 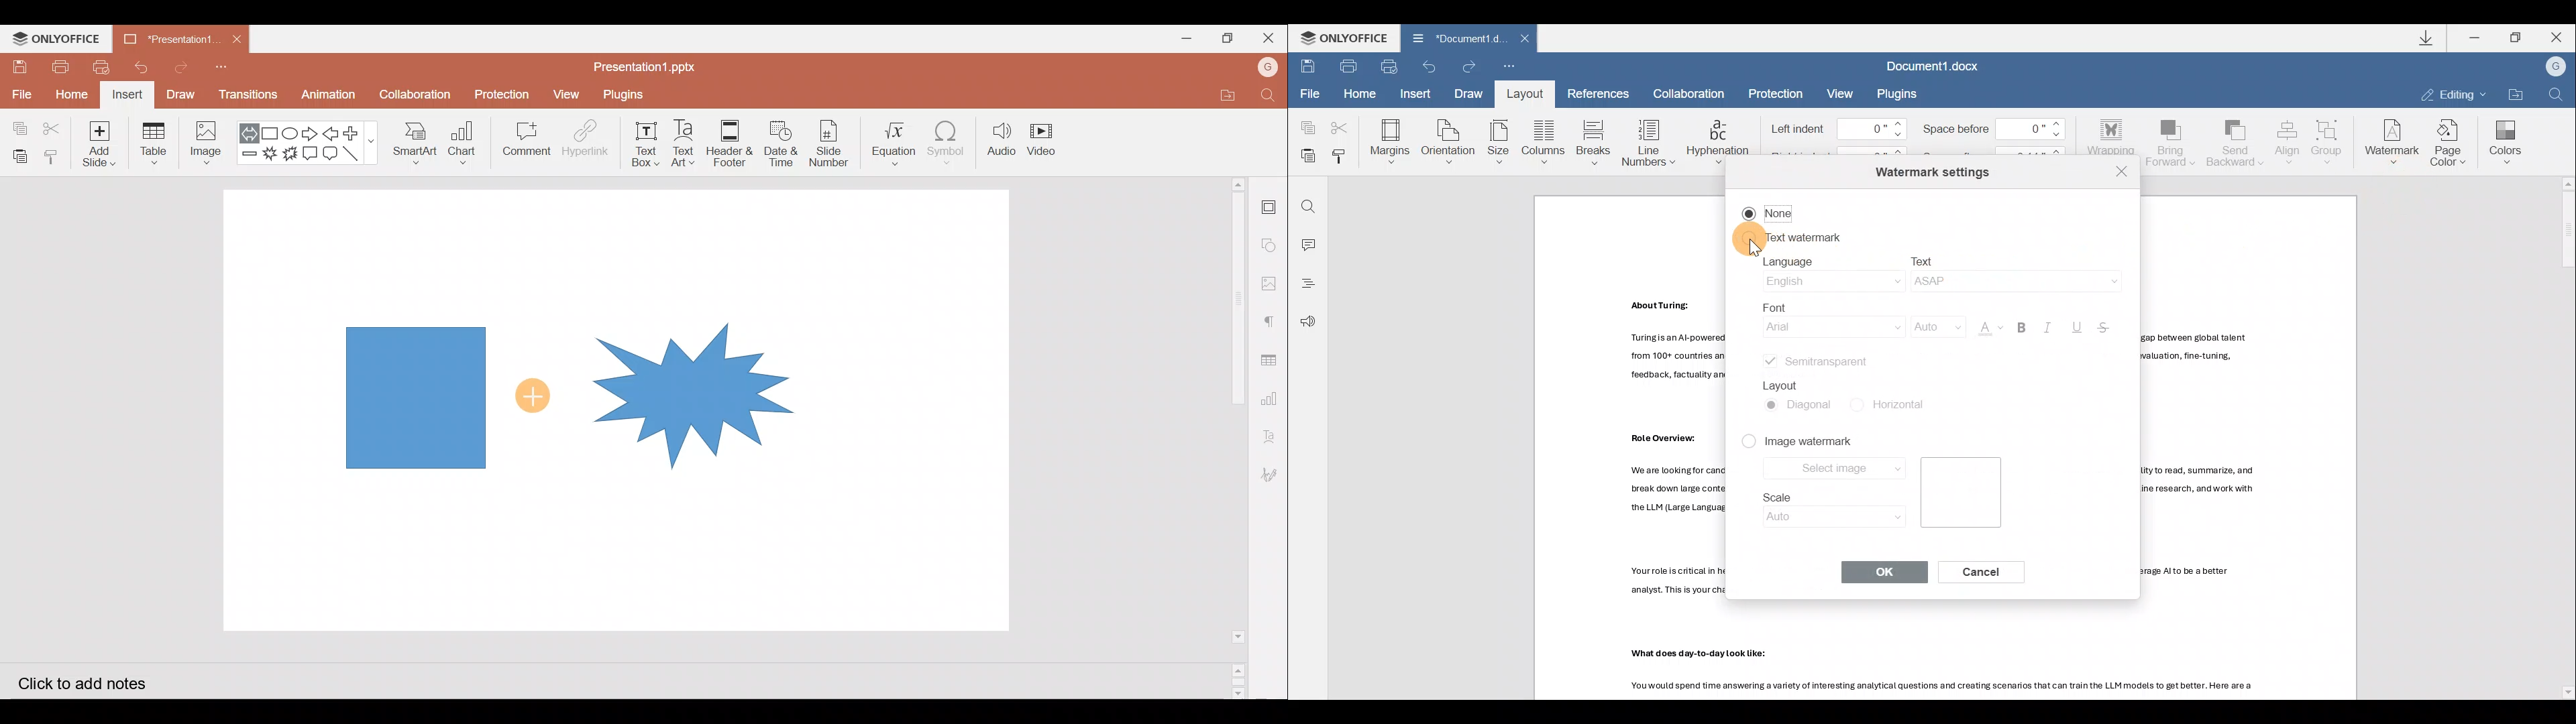 What do you see at coordinates (733, 143) in the screenshot?
I see `Header & footer` at bounding box center [733, 143].